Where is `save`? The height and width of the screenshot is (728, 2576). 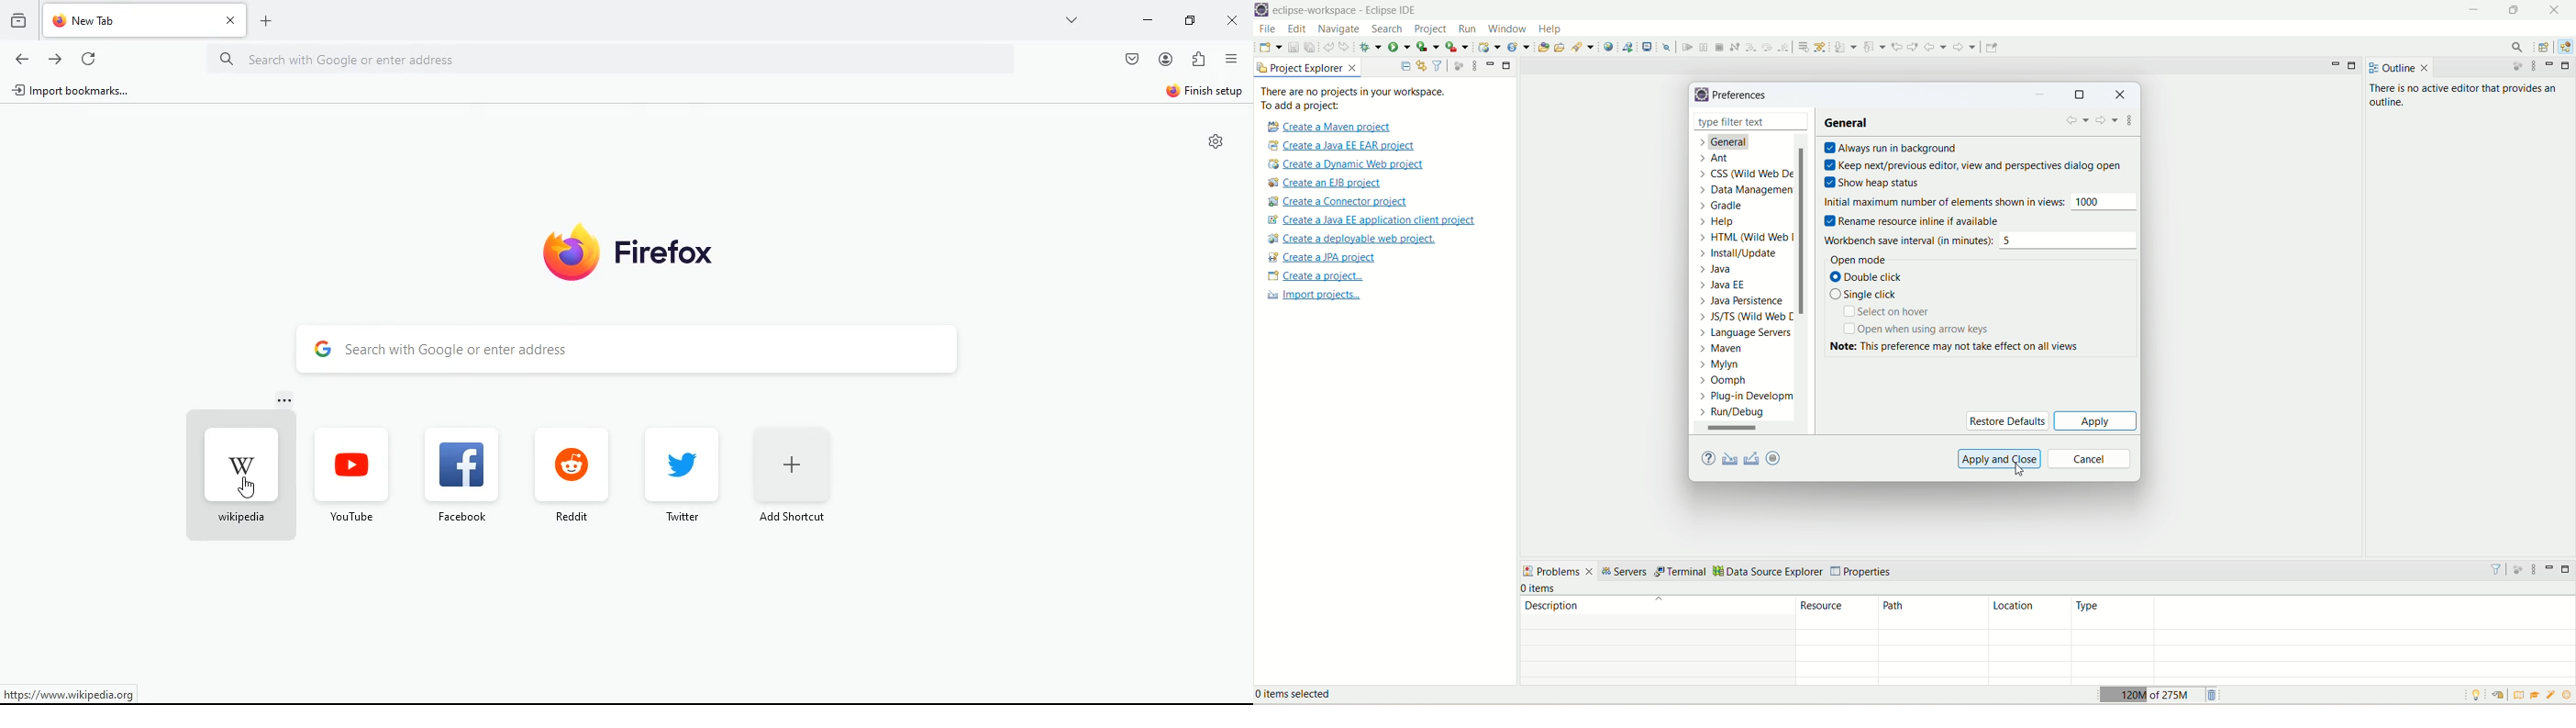 save is located at coordinates (1294, 46).